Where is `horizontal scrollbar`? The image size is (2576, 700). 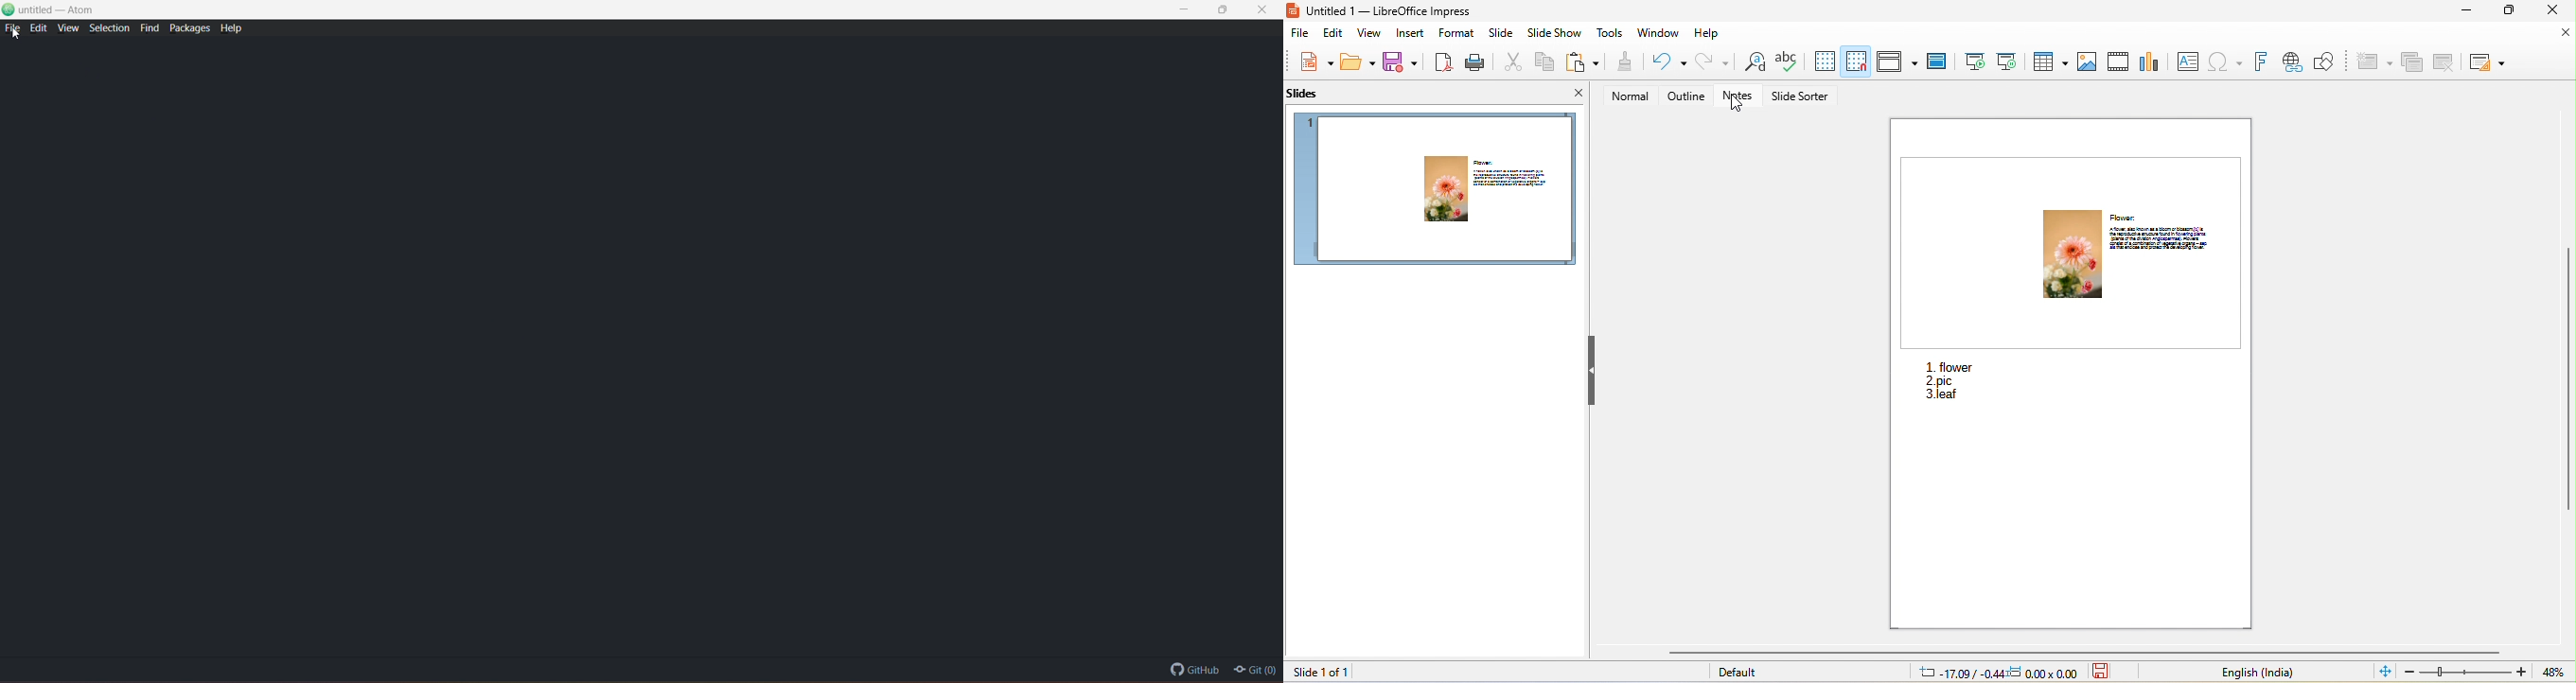 horizontal scrollbar is located at coordinates (2082, 652).